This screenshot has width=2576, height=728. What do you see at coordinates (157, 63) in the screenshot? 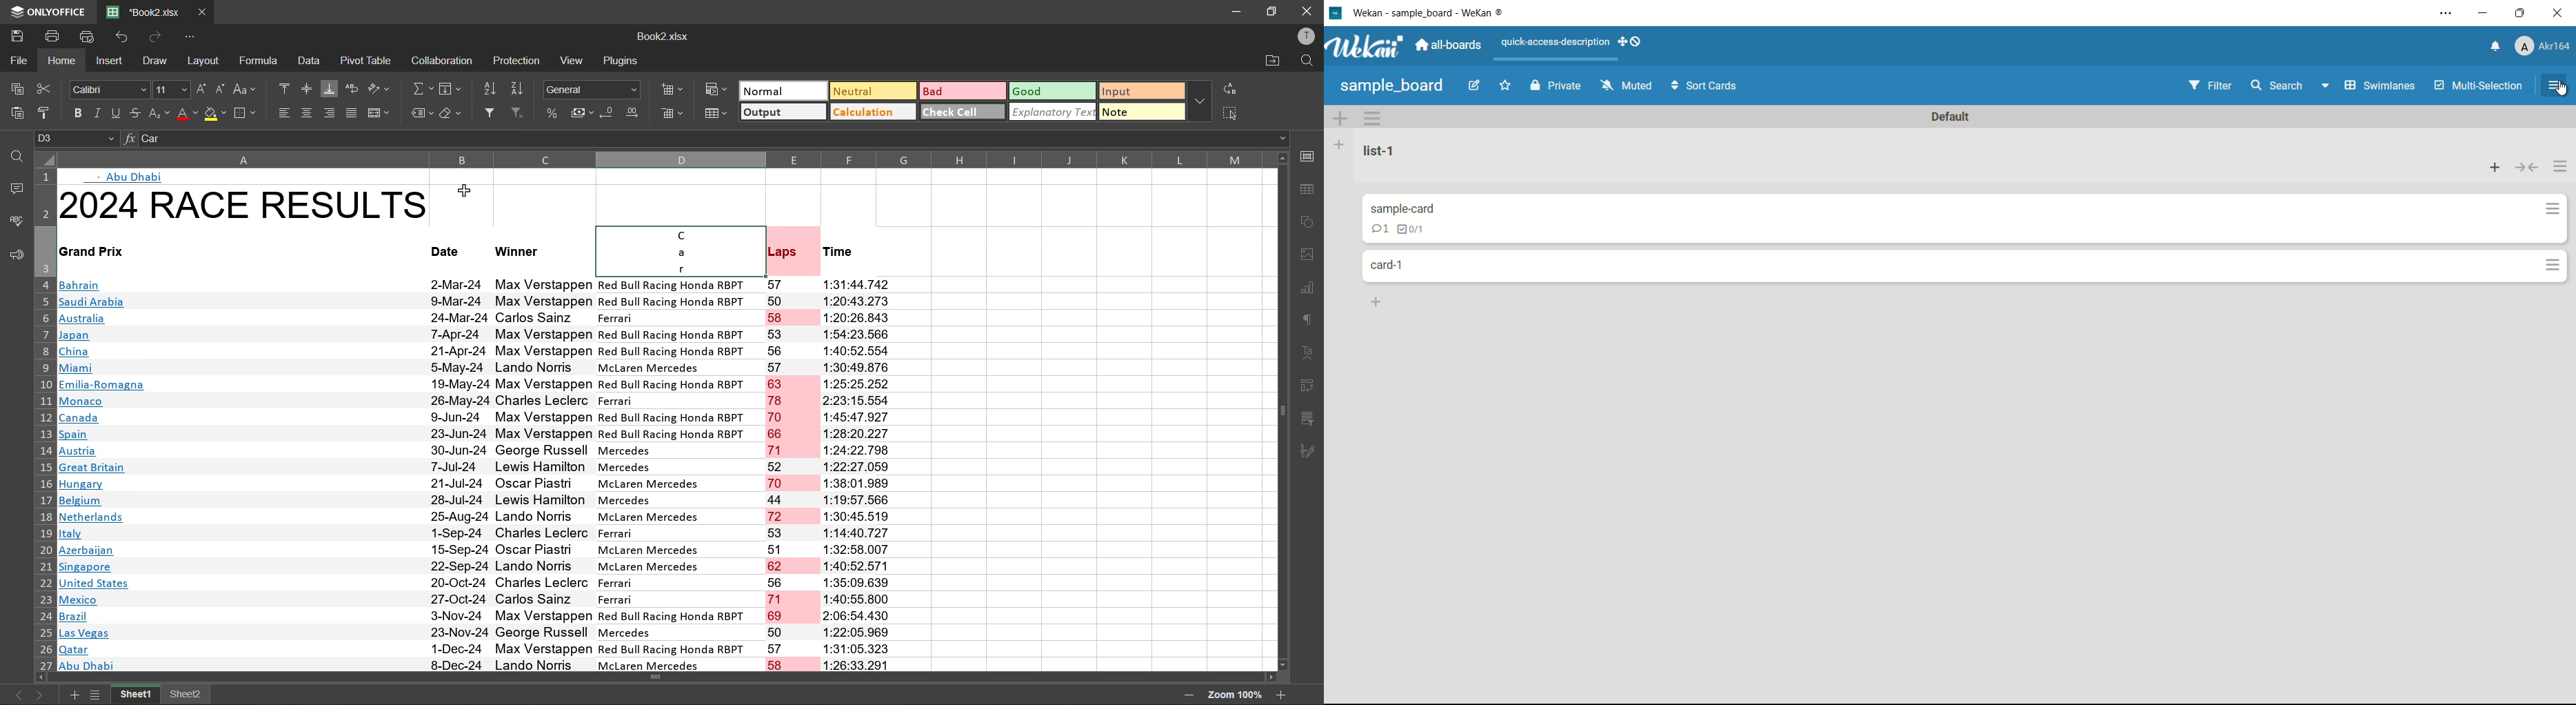
I see `draw` at bounding box center [157, 63].